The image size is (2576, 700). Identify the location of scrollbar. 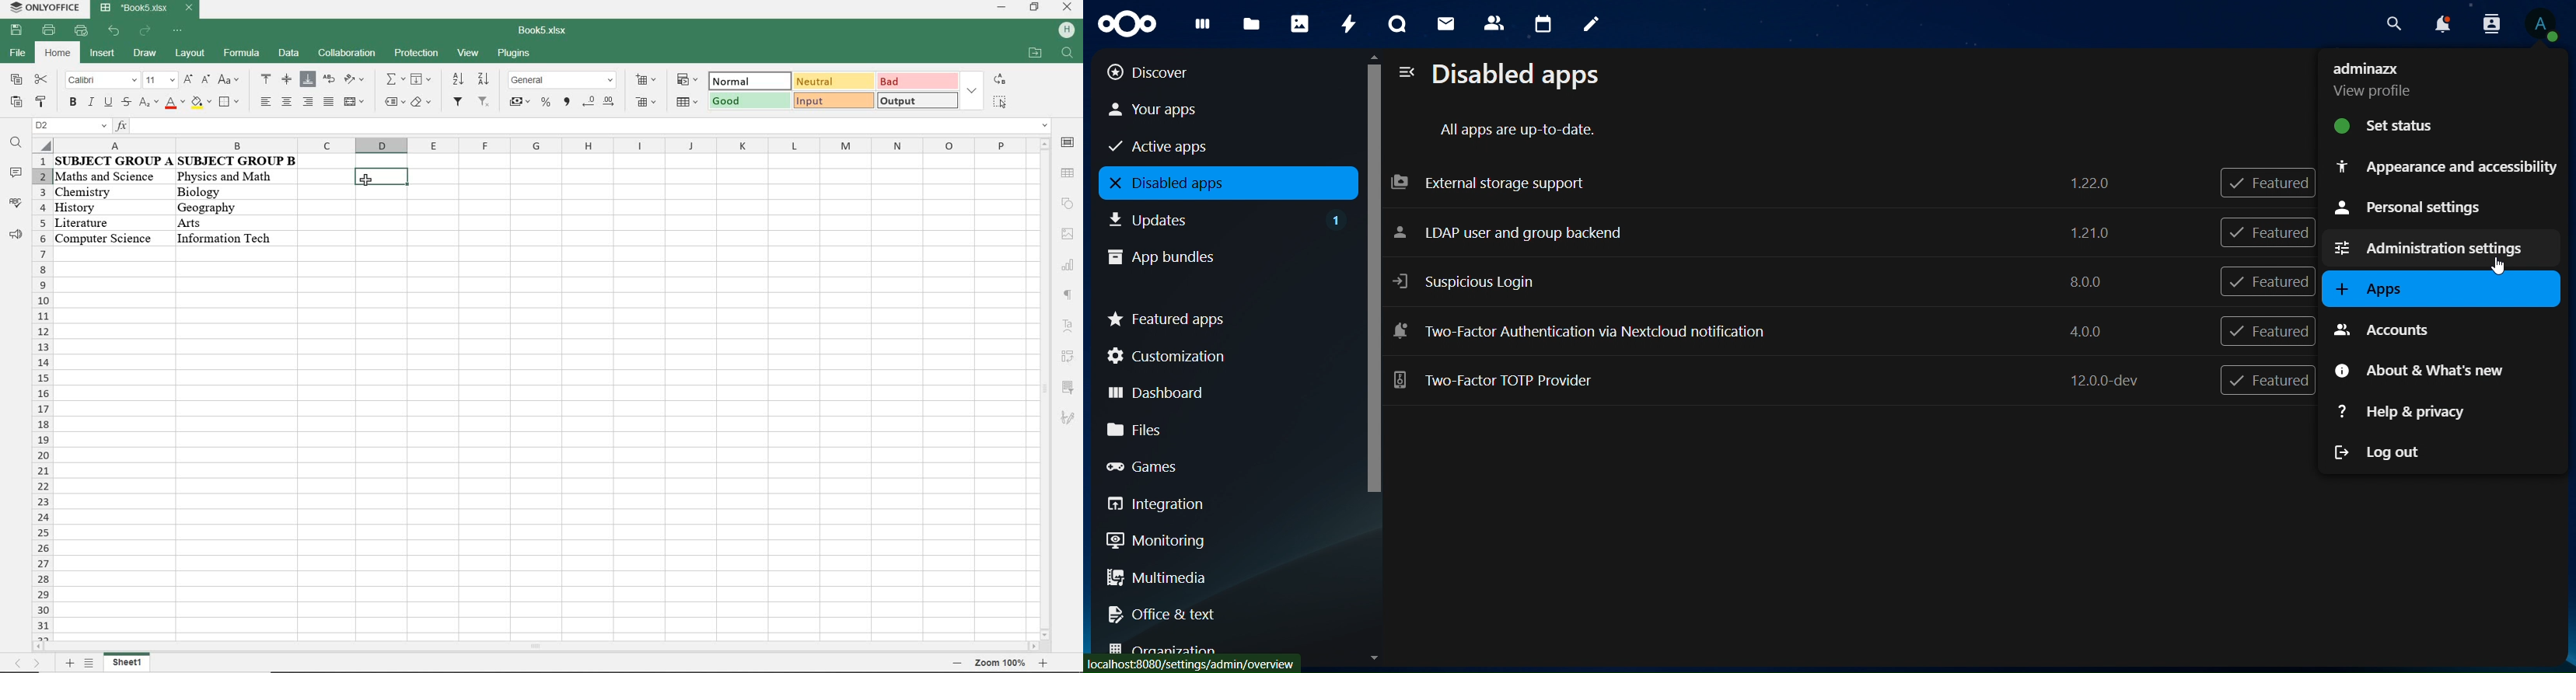
(1043, 389).